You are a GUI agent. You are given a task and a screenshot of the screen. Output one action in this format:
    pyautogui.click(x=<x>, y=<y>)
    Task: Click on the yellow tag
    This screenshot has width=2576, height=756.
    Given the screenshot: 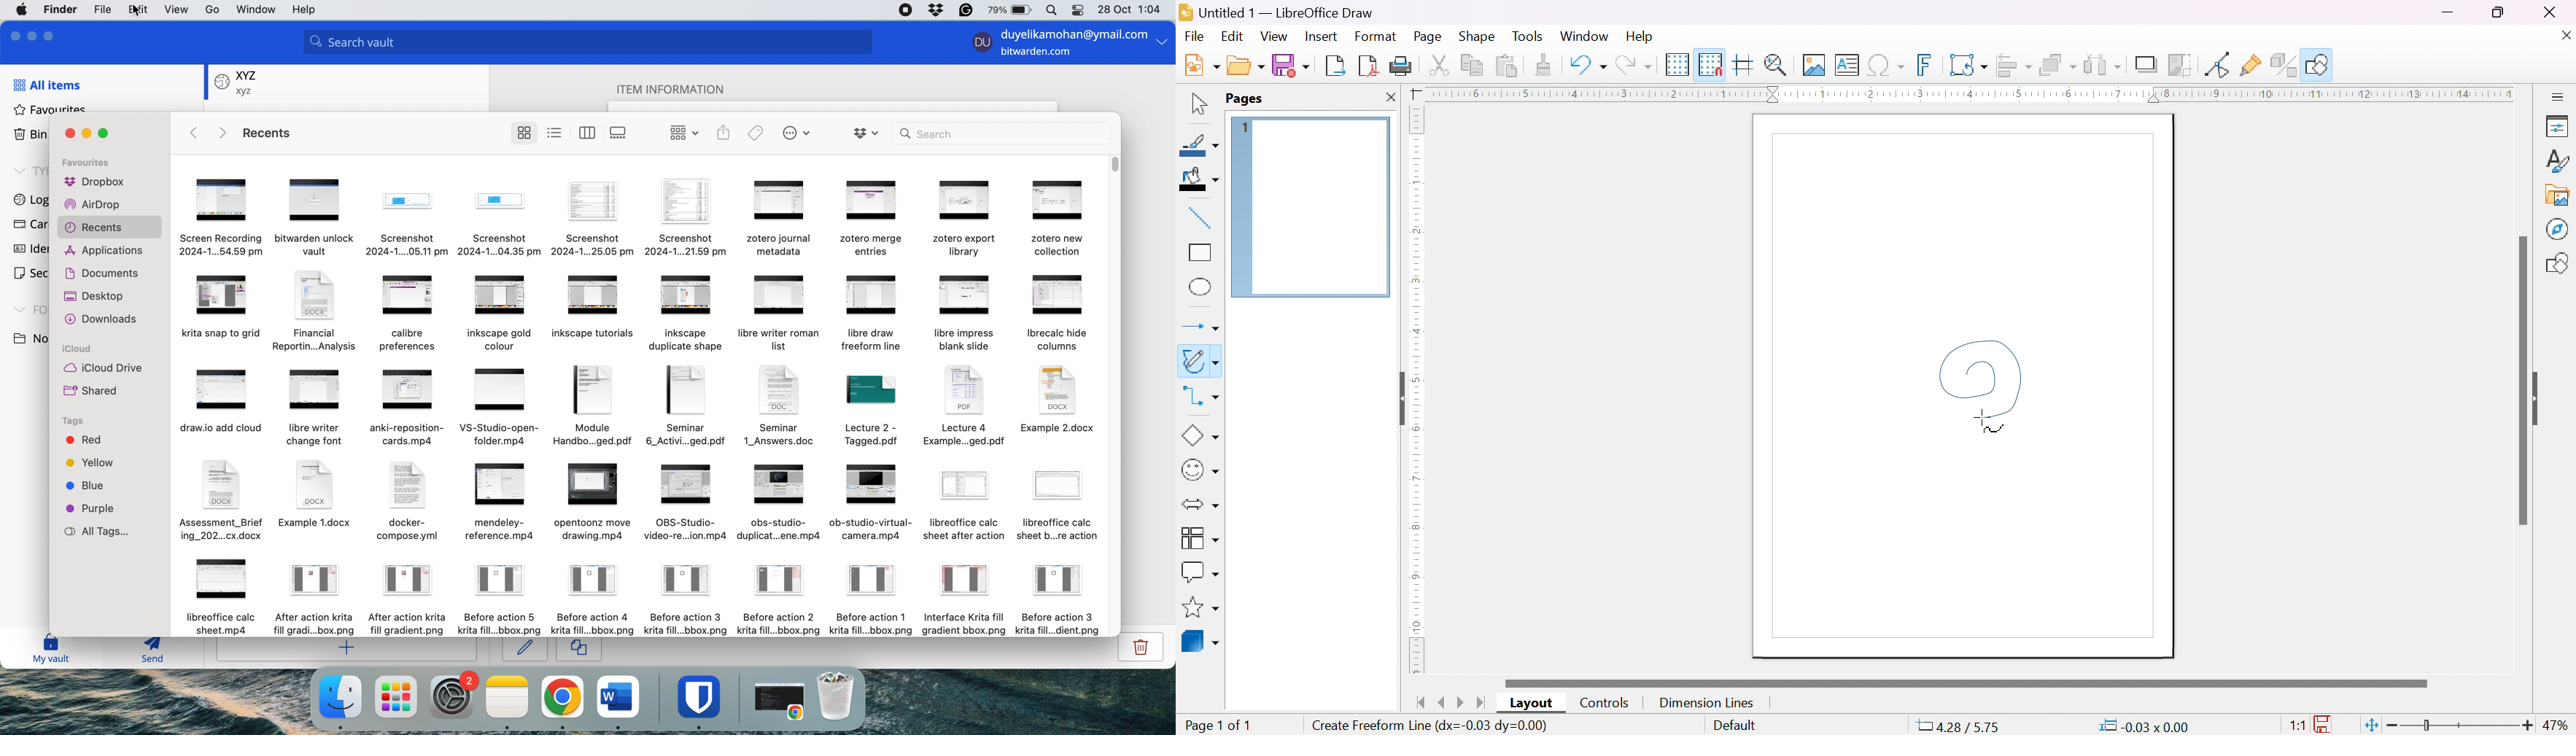 What is the action you would take?
    pyautogui.click(x=91, y=465)
    